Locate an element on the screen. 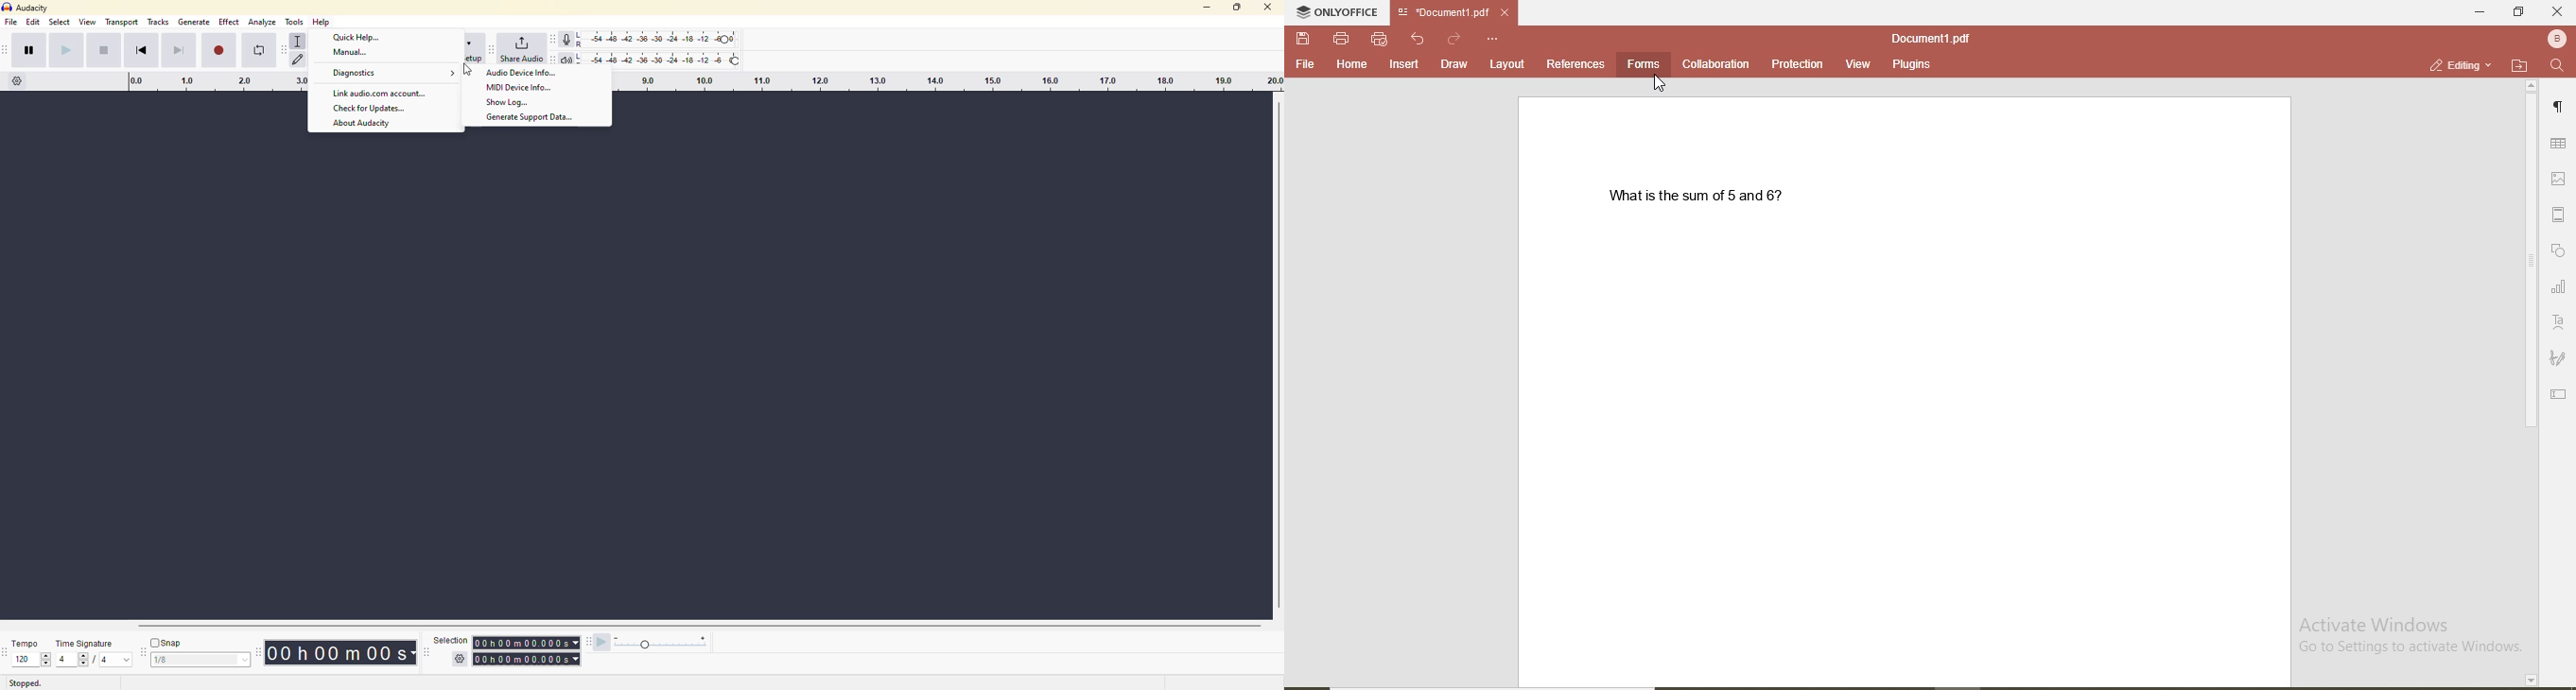  margin is located at coordinates (2561, 216).